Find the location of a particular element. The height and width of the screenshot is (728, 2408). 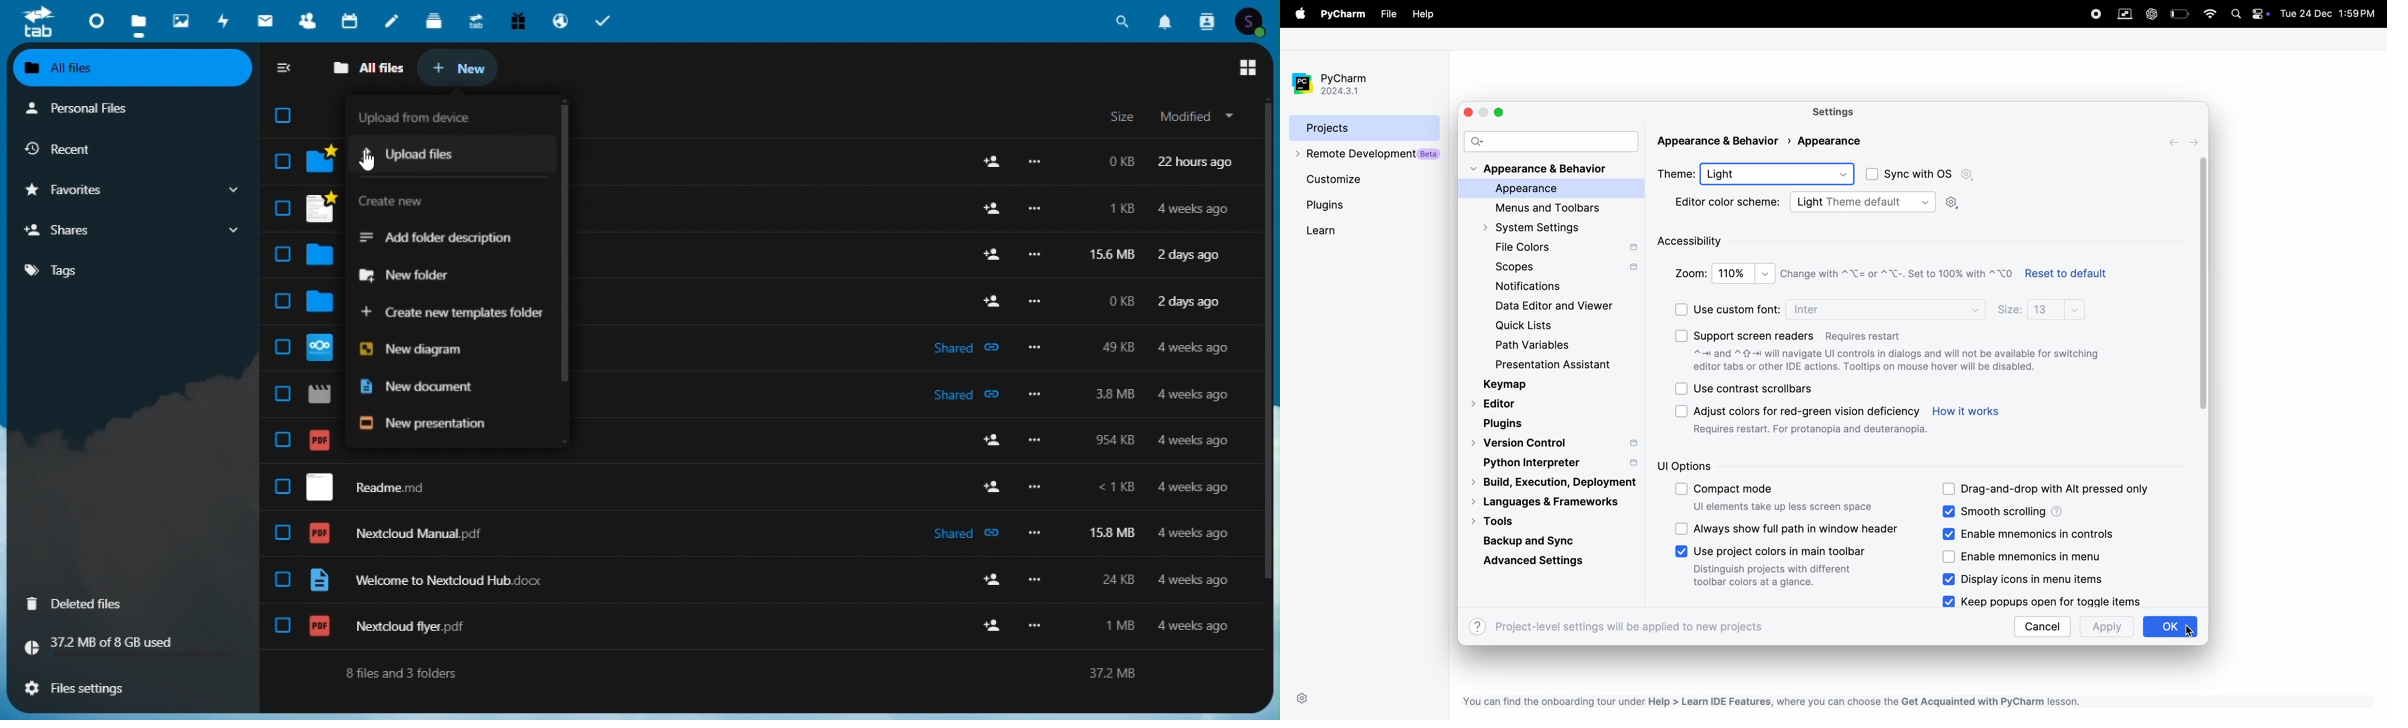

Upgrade is located at coordinates (476, 20).